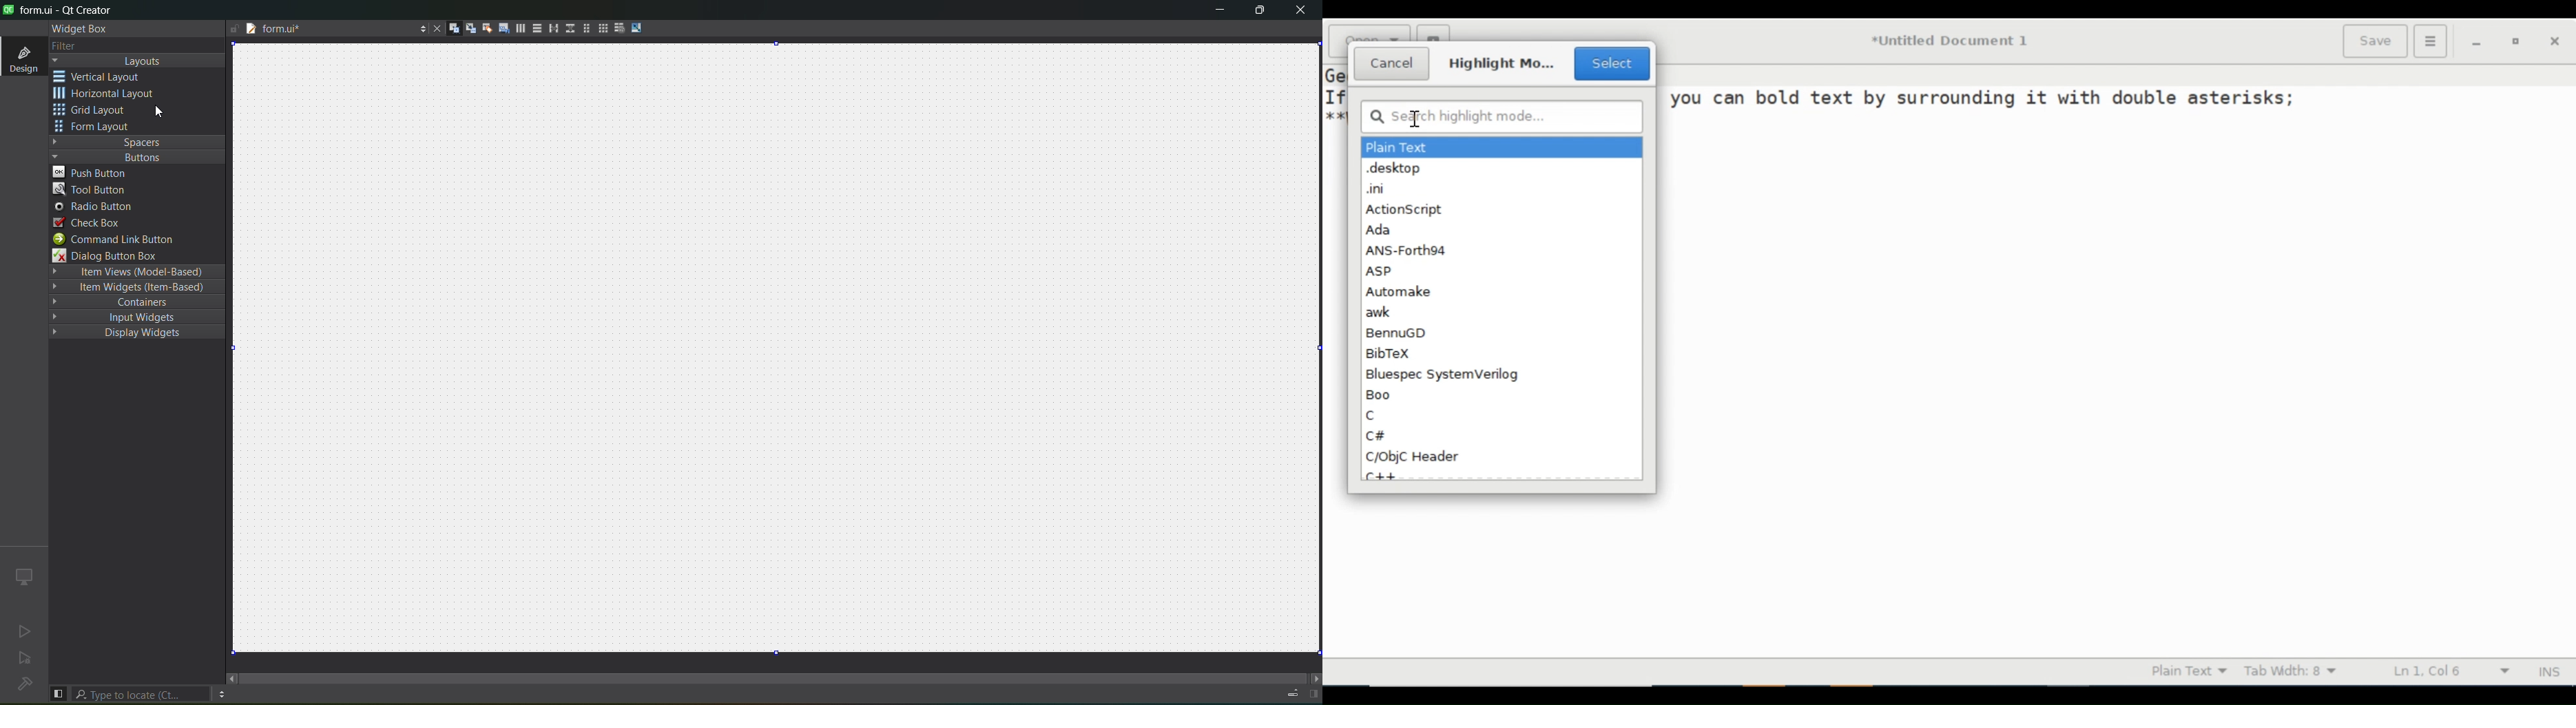 Image resolution: width=2576 pixels, height=728 pixels. I want to click on vertical layout, so click(107, 76).